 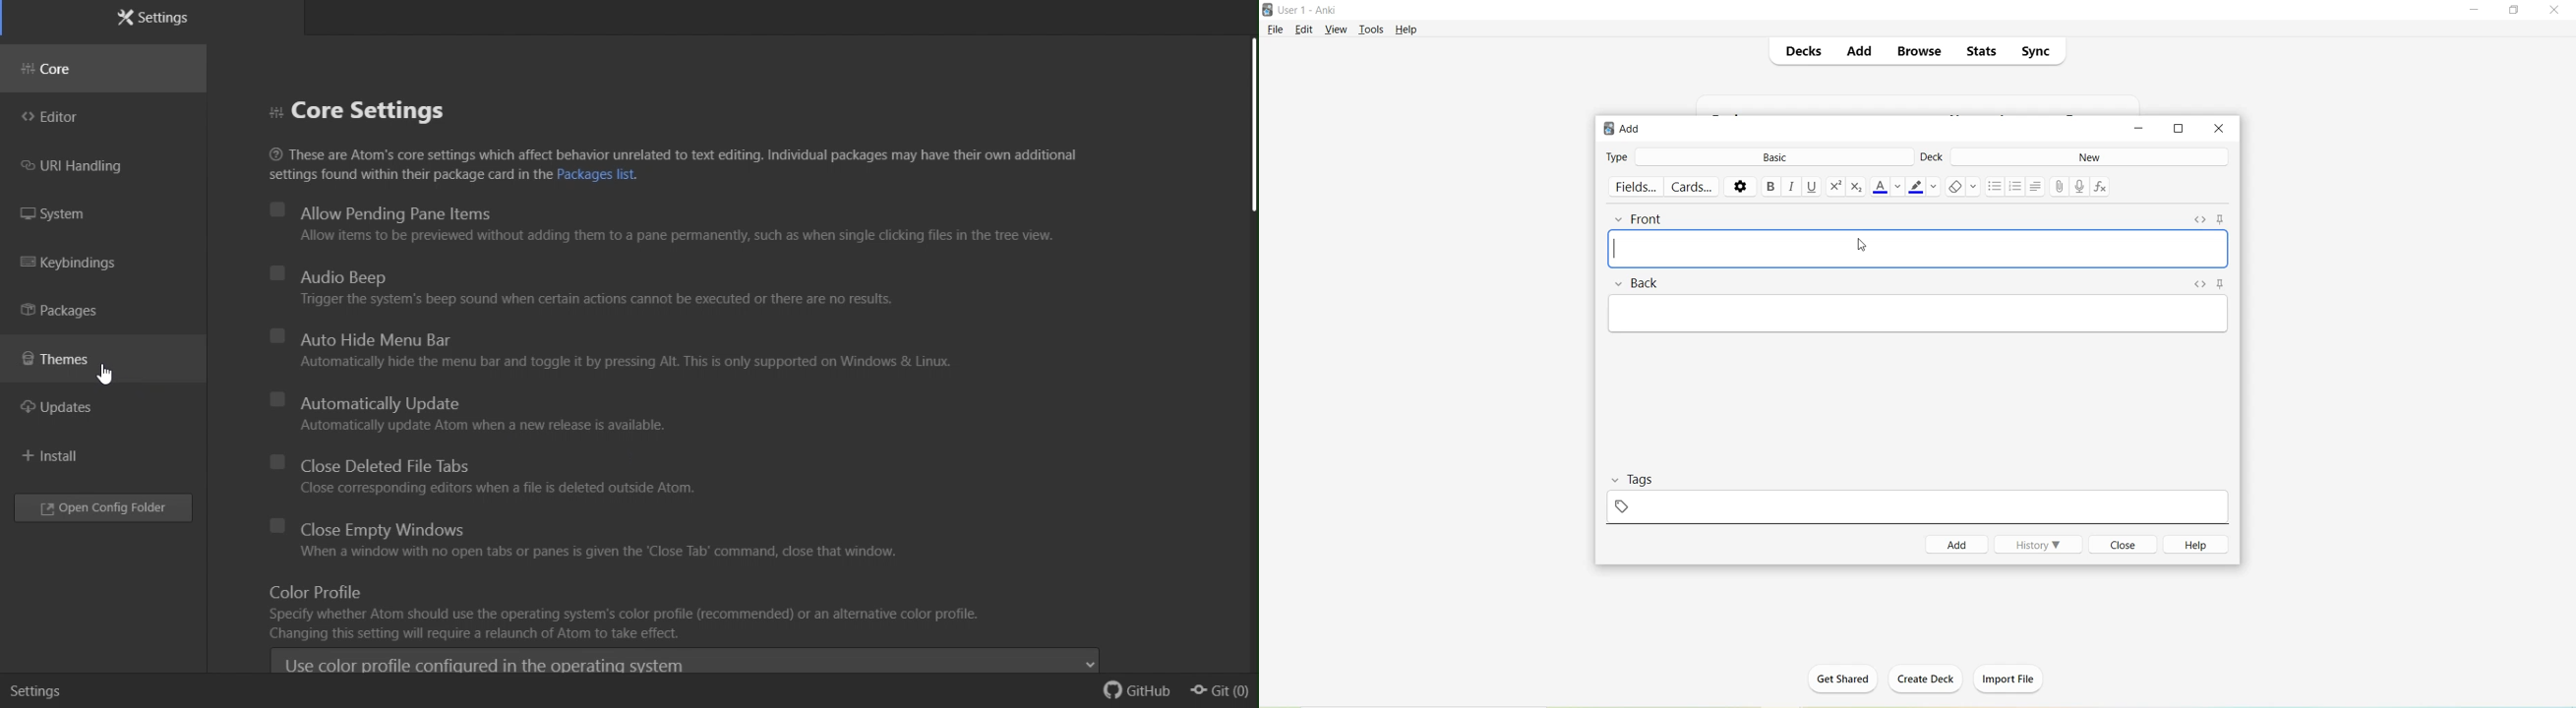 I want to click on New, so click(x=2090, y=157).